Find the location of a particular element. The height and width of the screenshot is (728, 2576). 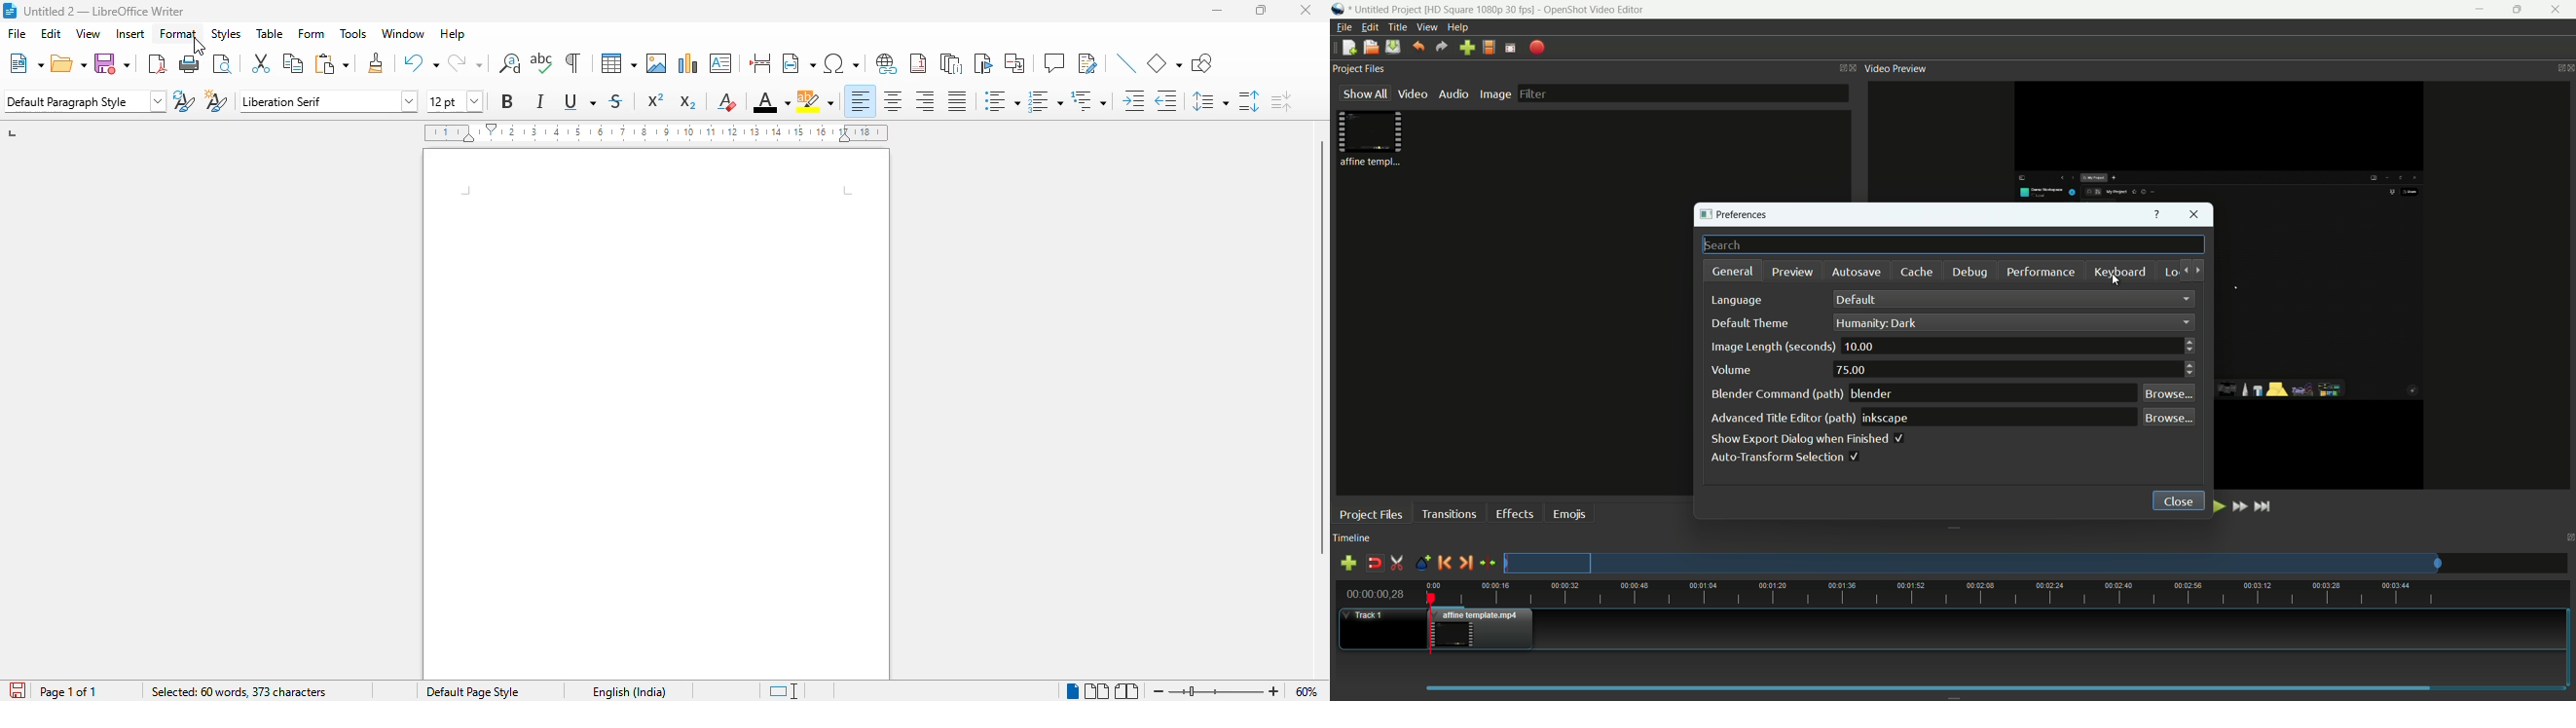

insert field is located at coordinates (798, 63).